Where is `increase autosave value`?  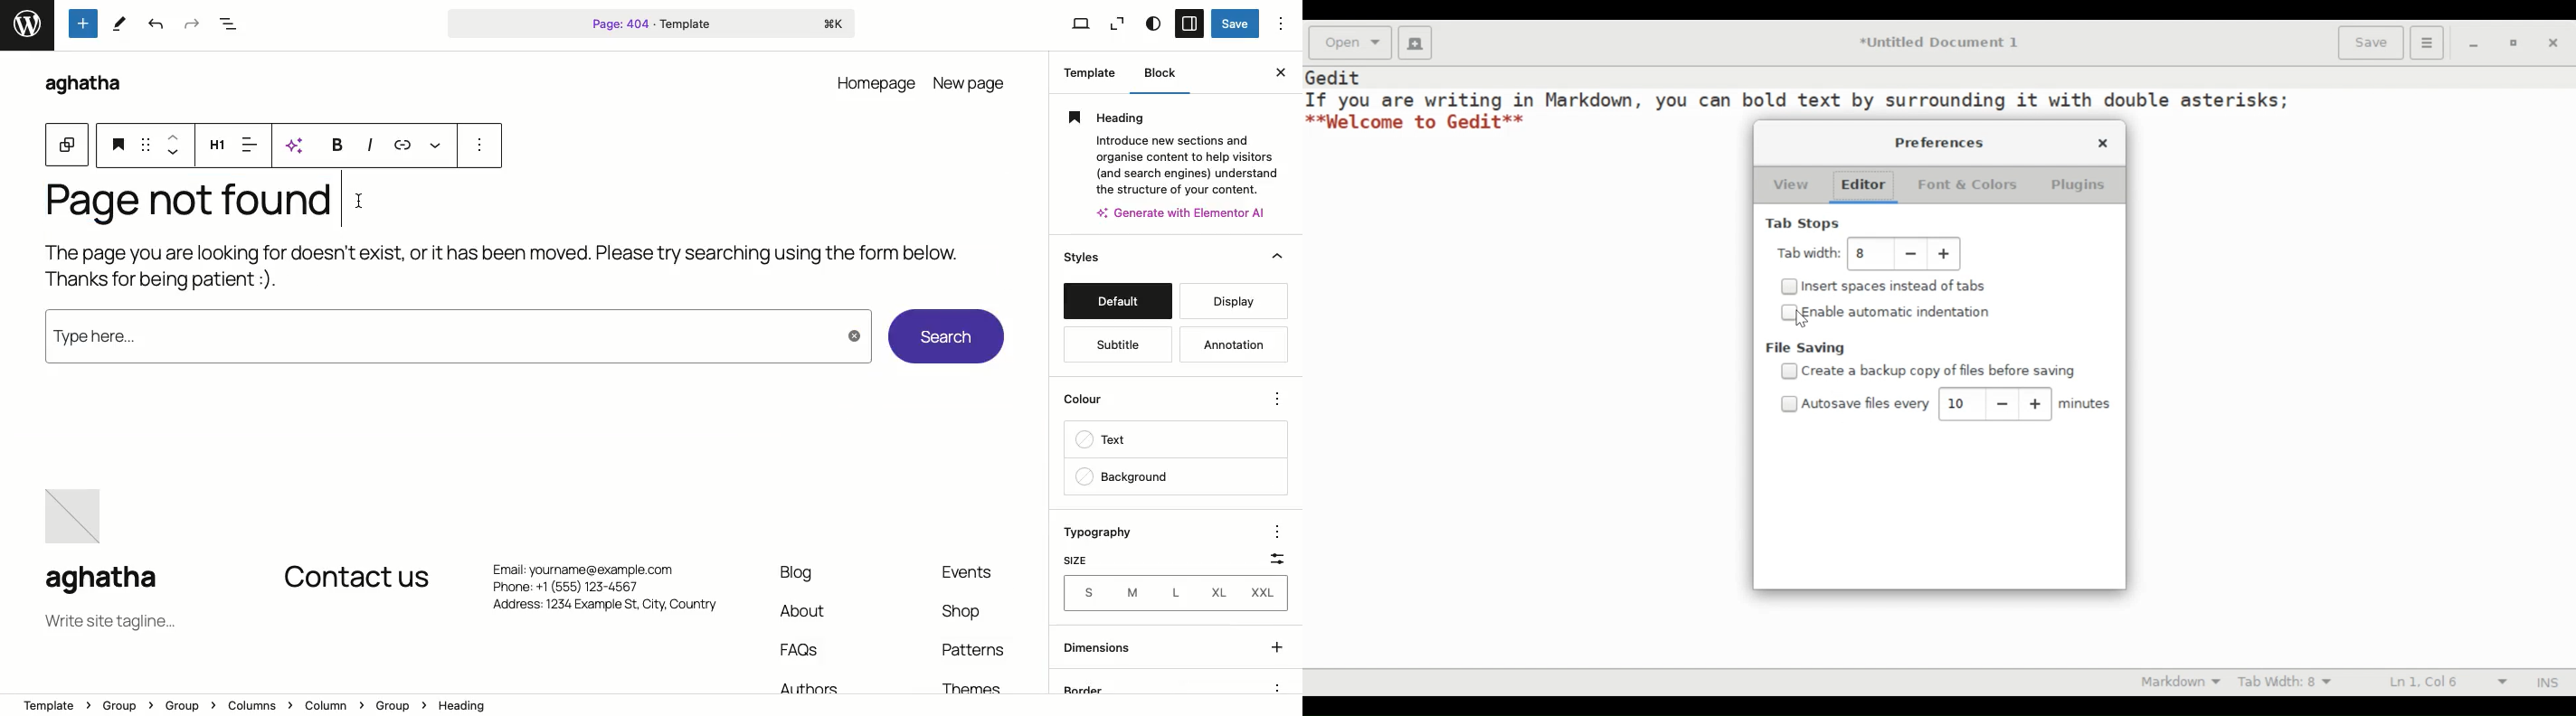
increase autosave value is located at coordinates (2035, 404).